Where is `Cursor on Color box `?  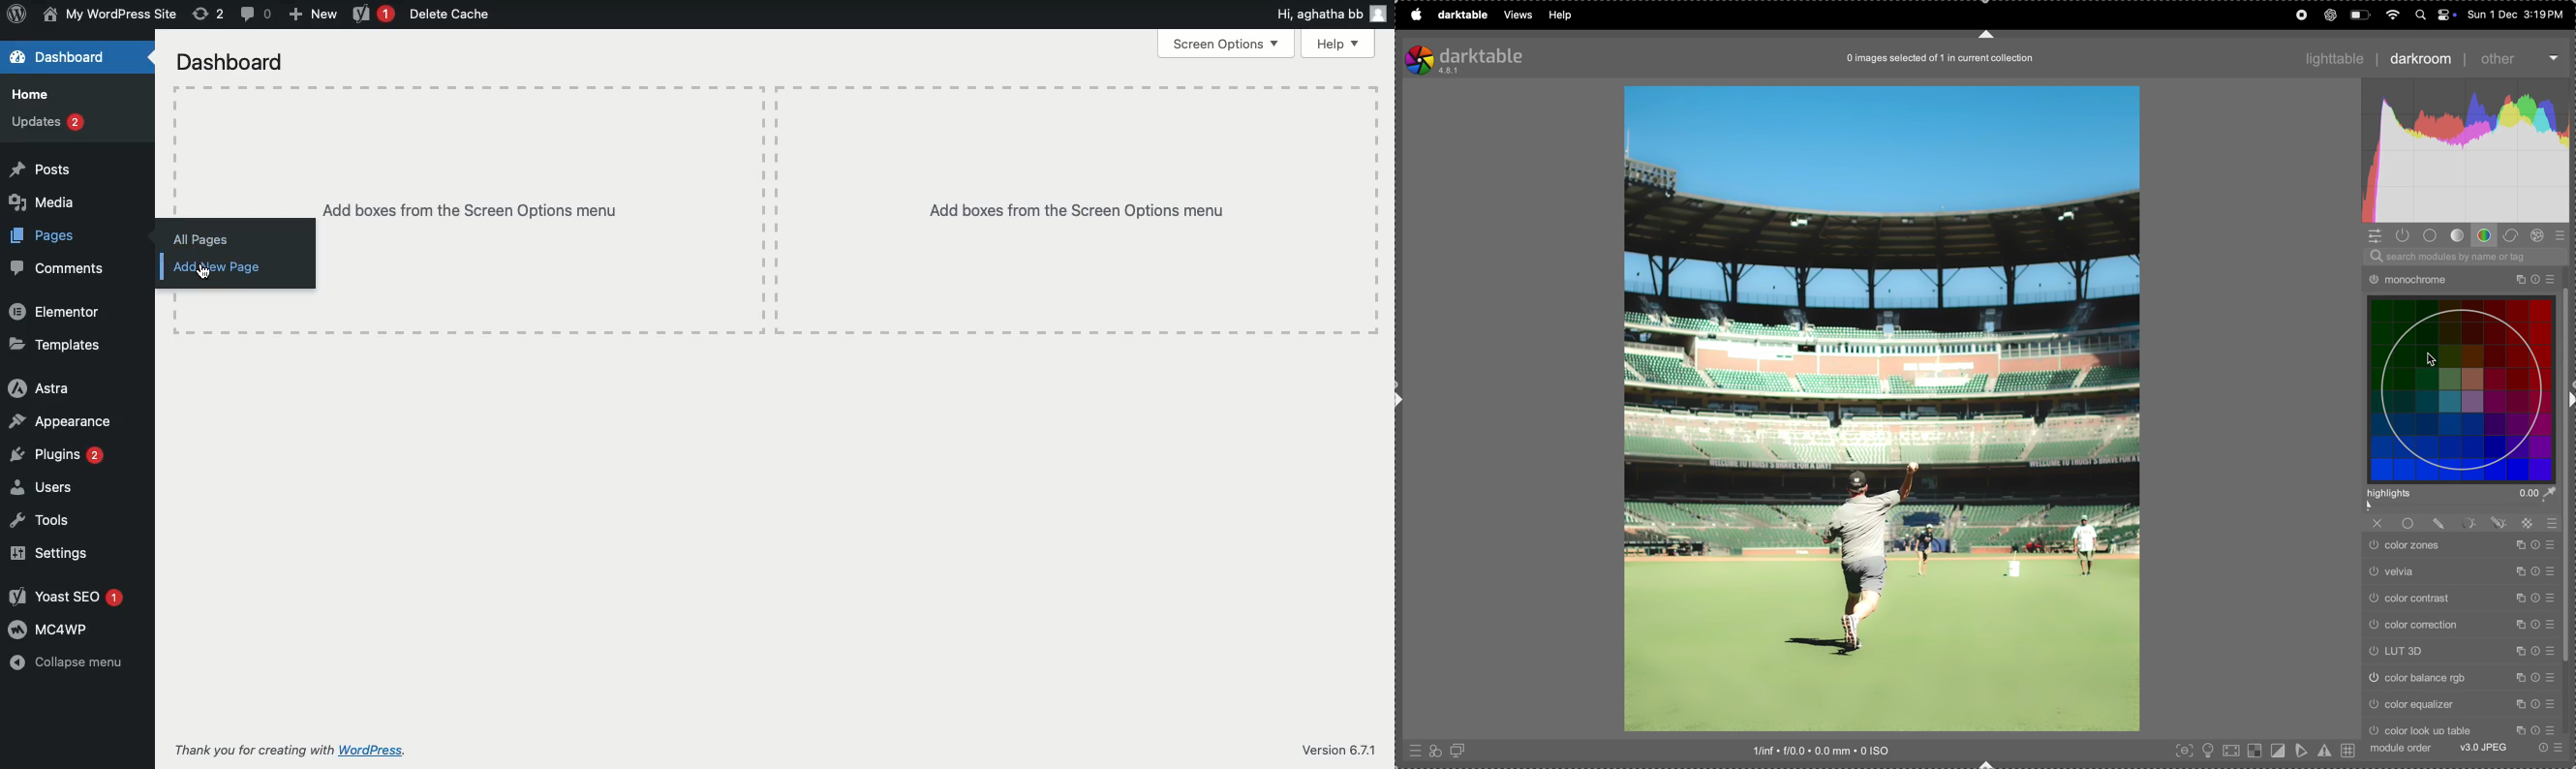 Cursor on Color box  is located at coordinates (2432, 358).